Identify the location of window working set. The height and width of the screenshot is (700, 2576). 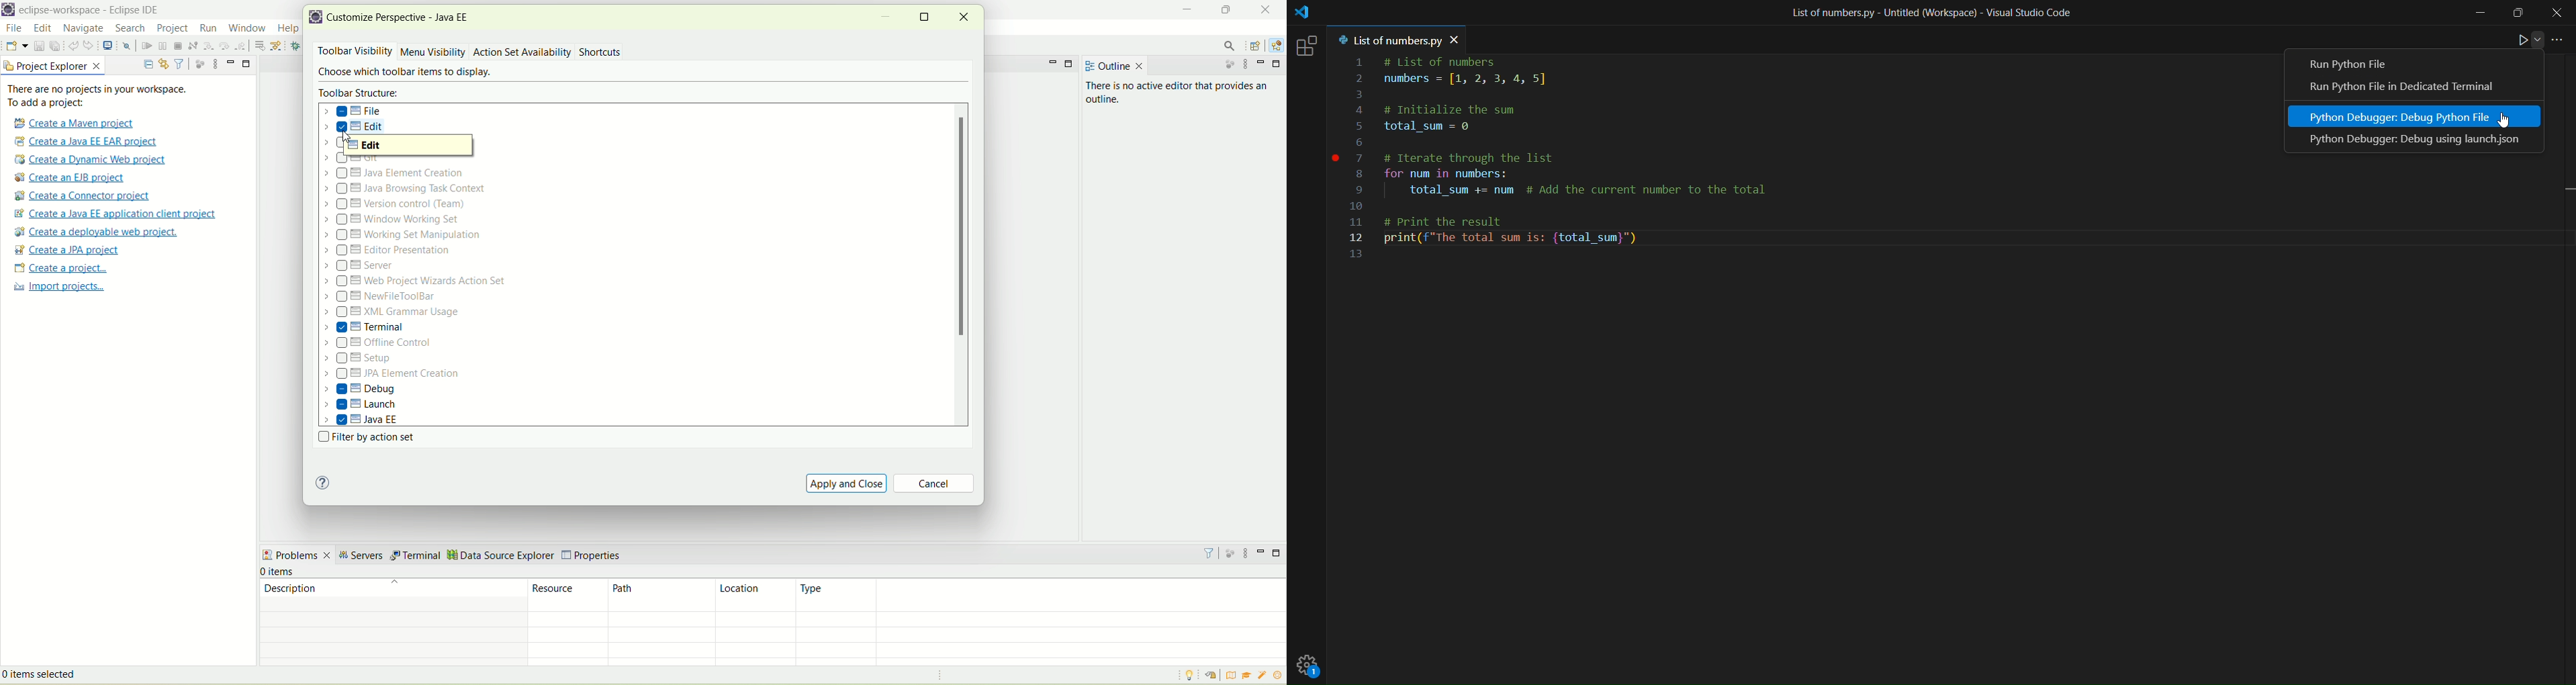
(393, 219).